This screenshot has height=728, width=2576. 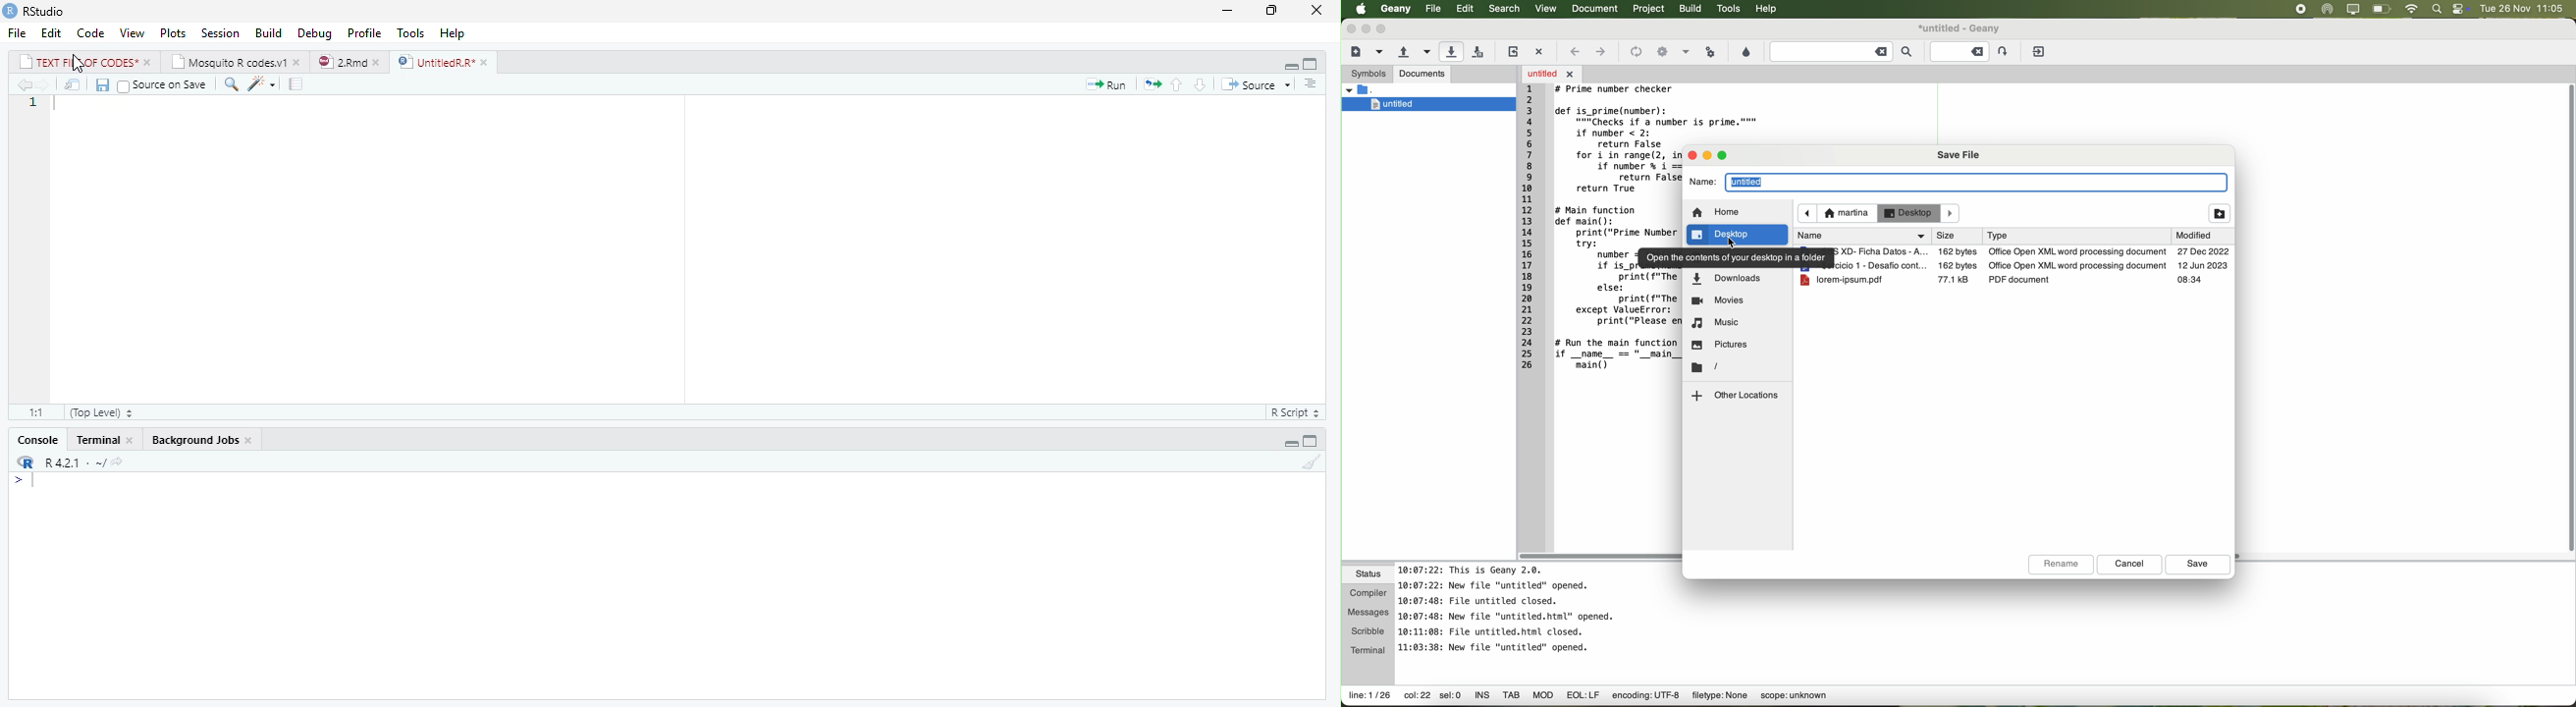 I want to click on UntitiedR.R, so click(x=445, y=62).